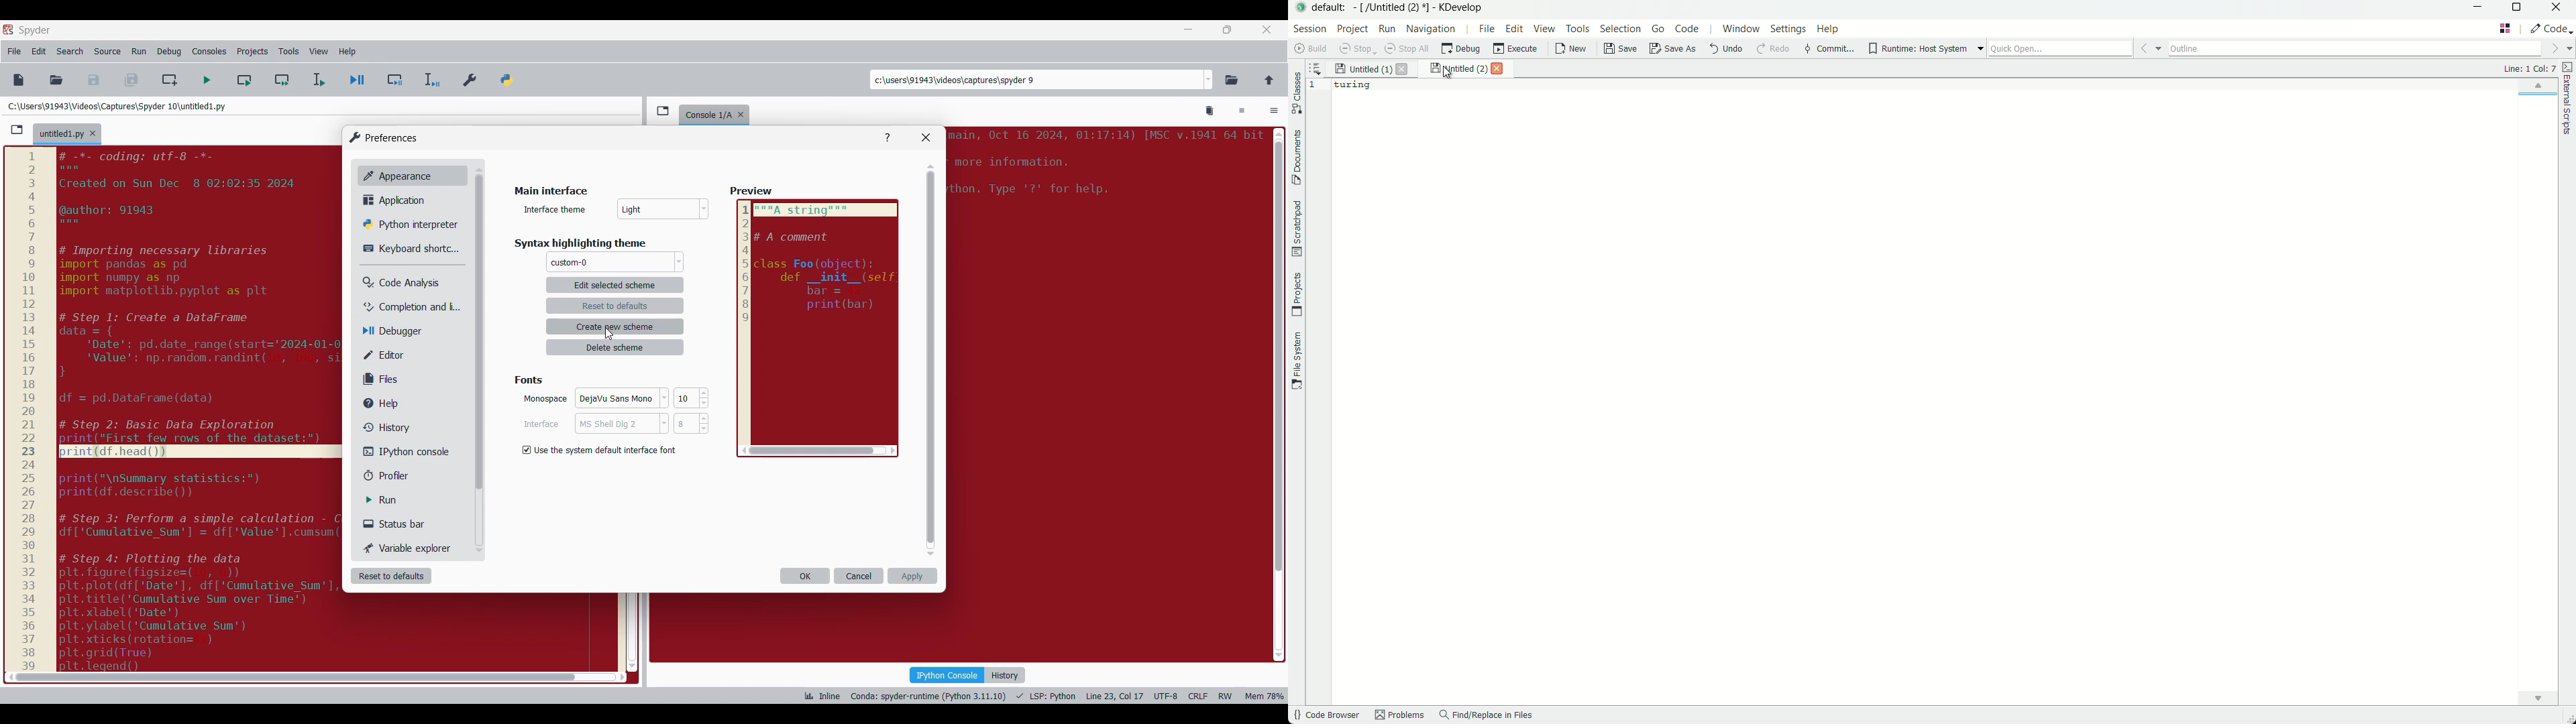 The image size is (2576, 728). Describe the element at coordinates (1656, 29) in the screenshot. I see `go menu` at that location.